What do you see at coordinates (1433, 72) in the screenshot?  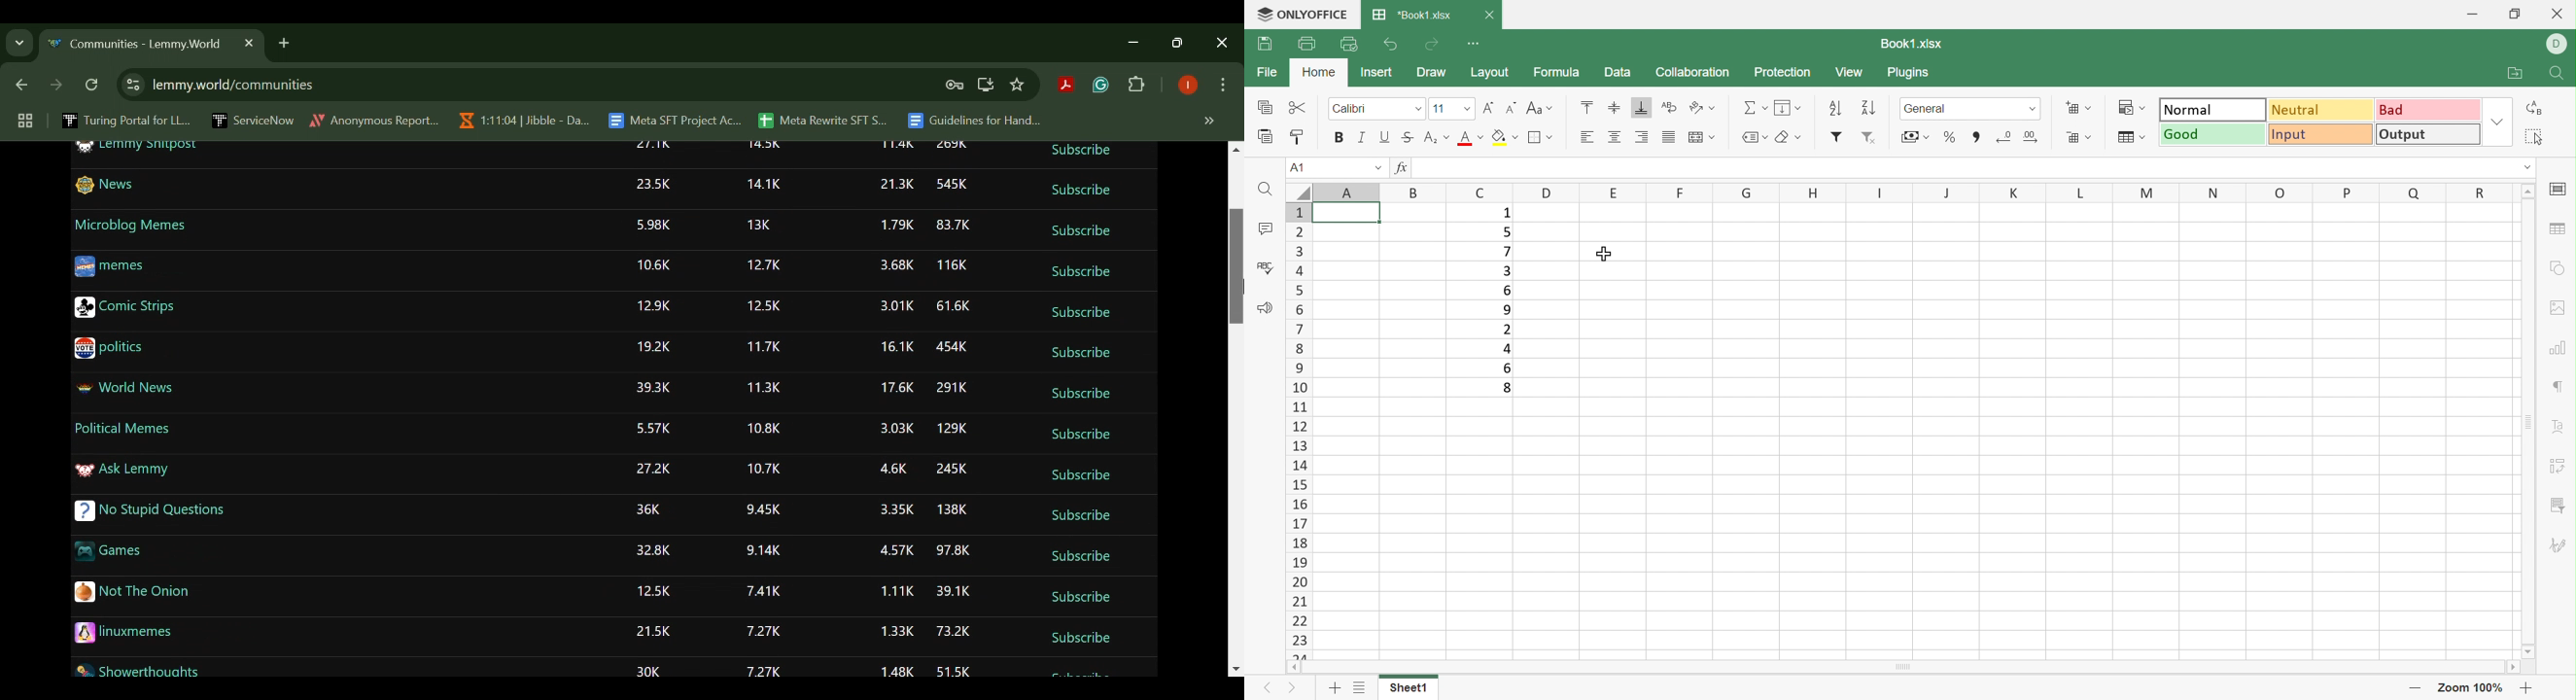 I see `Draw` at bounding box center [1433, 72].